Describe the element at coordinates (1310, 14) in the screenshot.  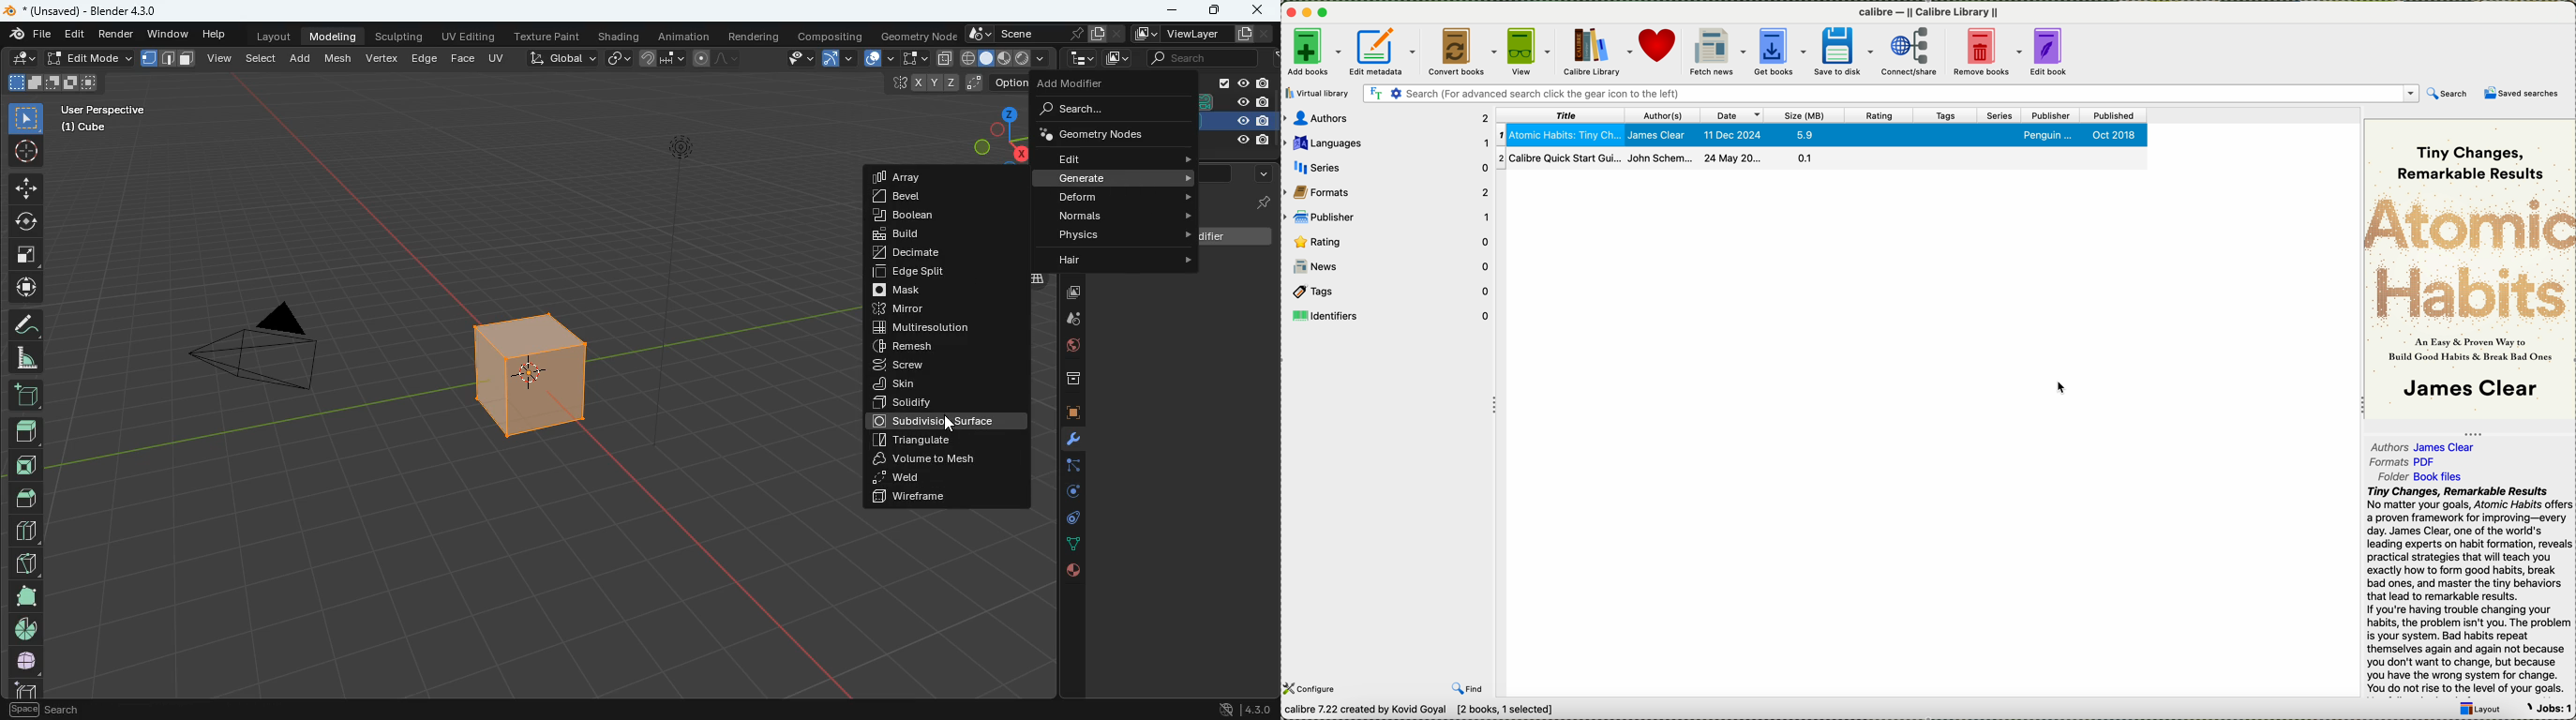
I see `minimize` at that location.